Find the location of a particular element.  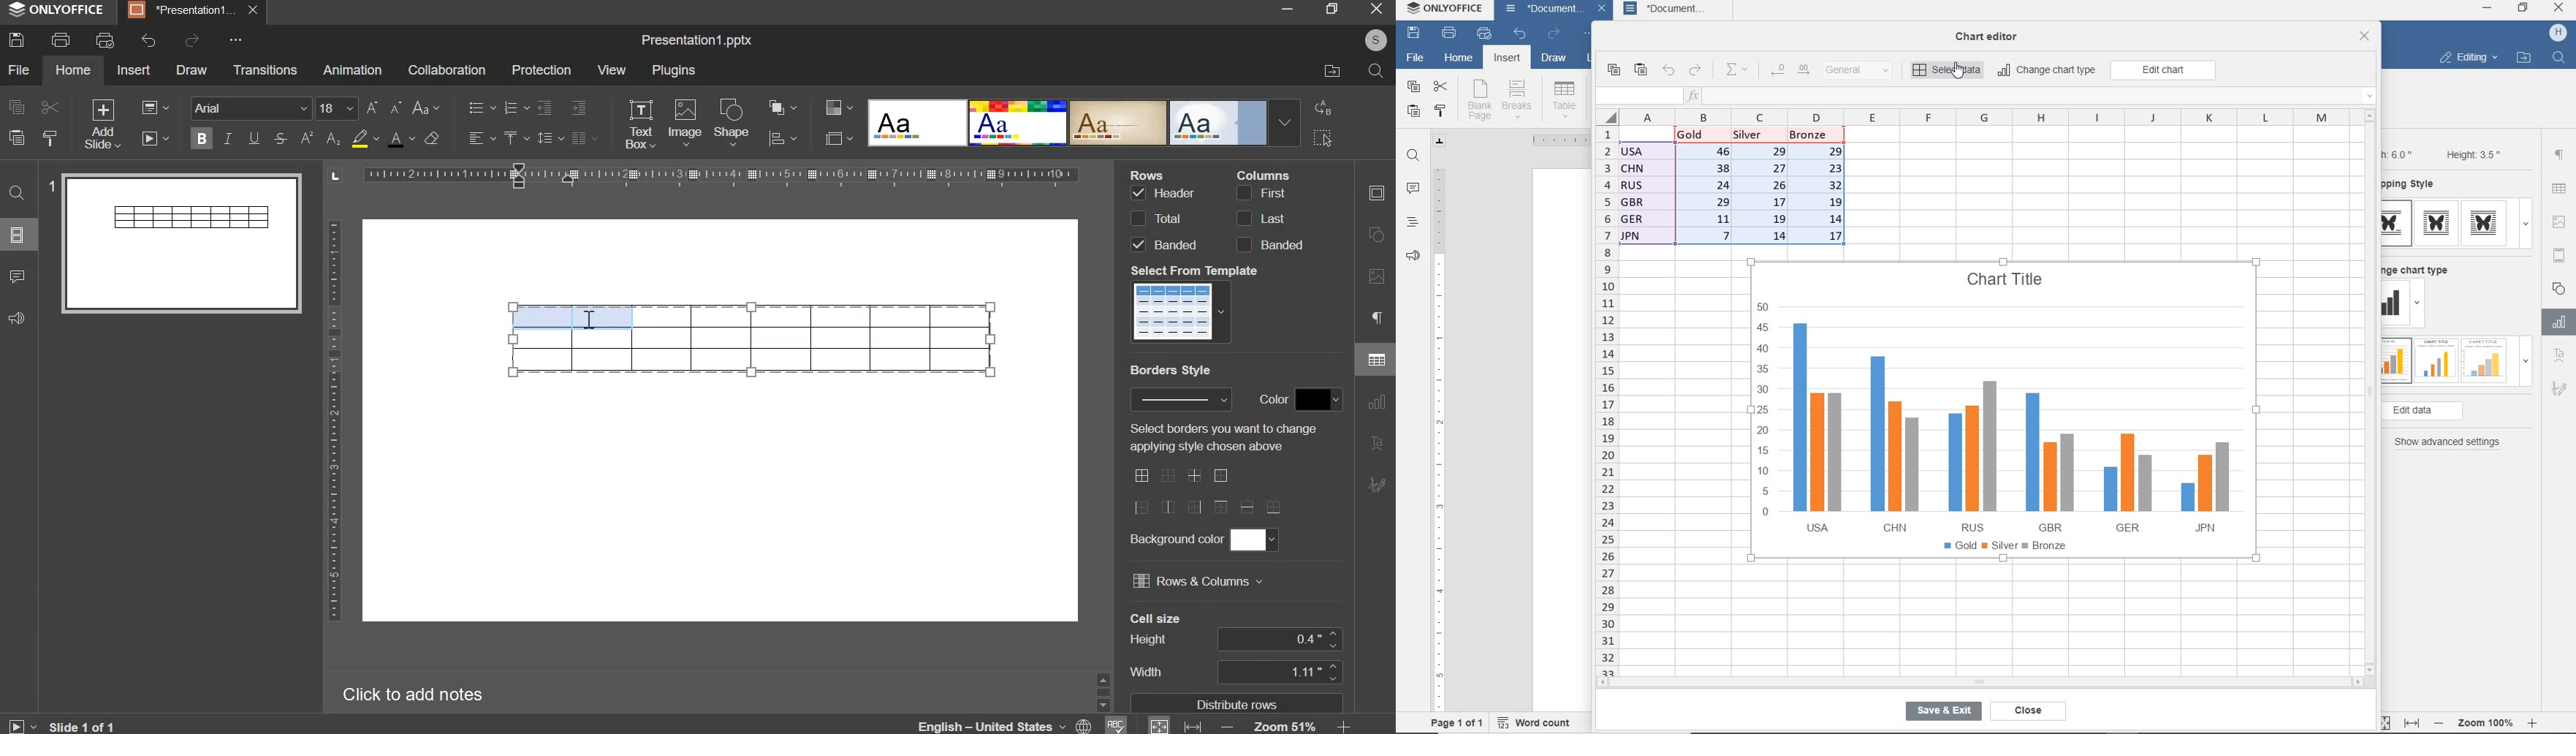

zoom out is located at coordinates (2441, 723).